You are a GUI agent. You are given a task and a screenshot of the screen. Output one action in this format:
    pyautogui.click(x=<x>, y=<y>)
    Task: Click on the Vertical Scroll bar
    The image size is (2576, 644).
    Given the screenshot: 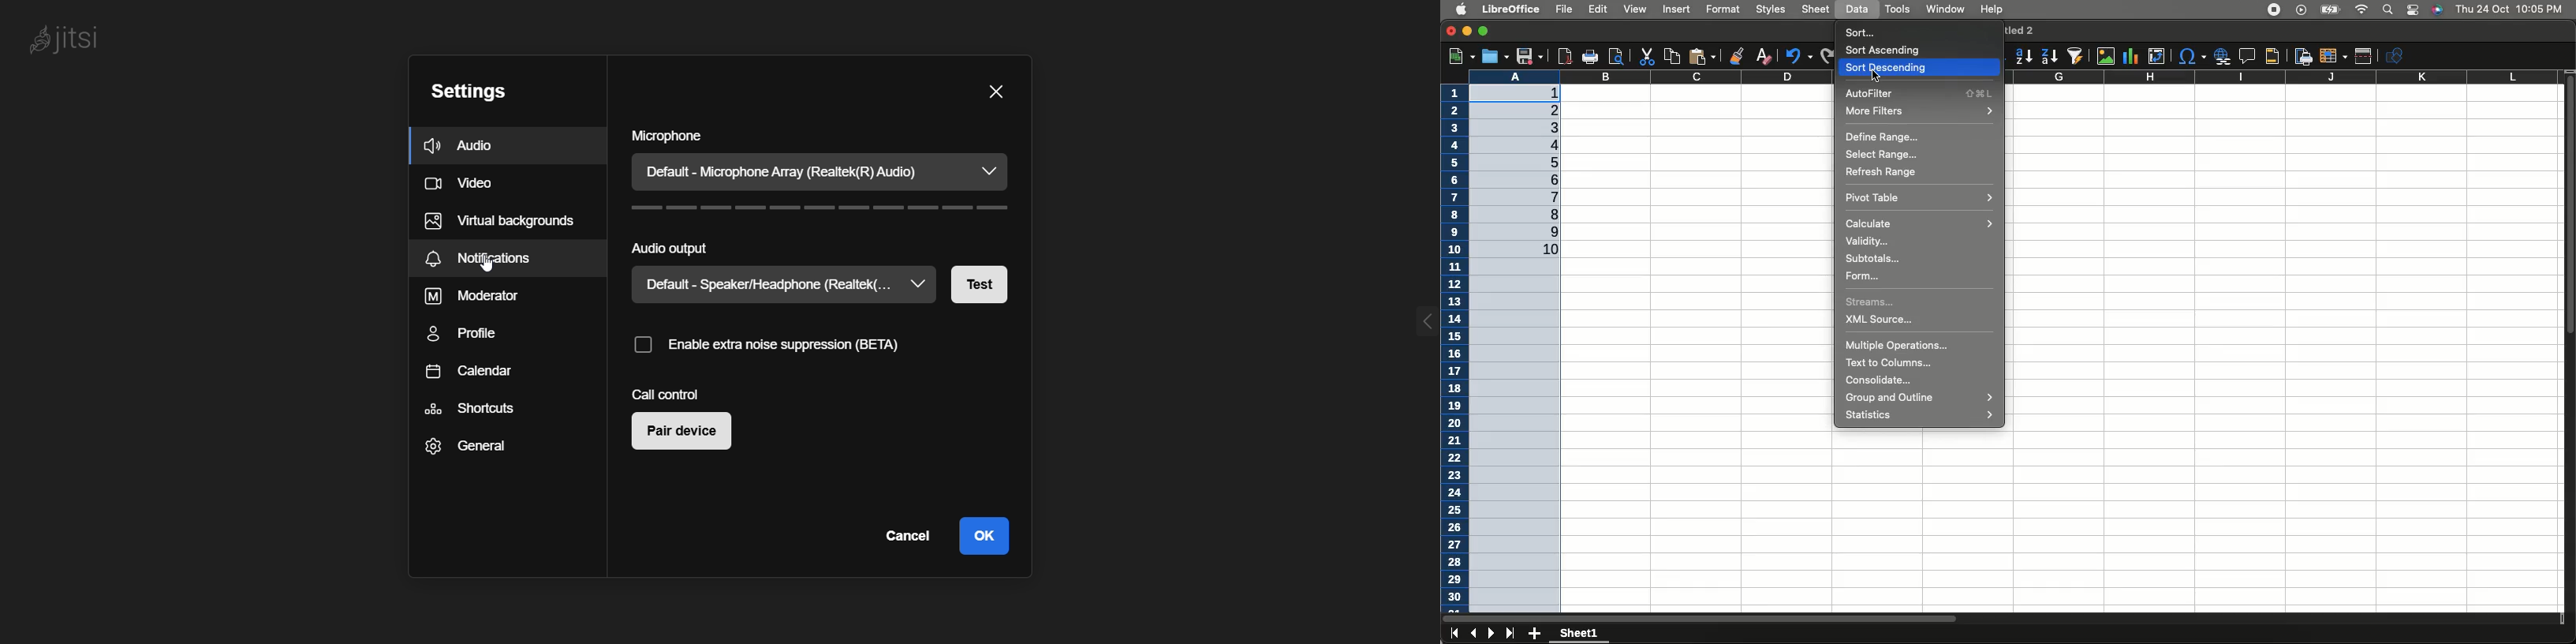 What is the action you would take?
    pyautogui.click(x=2569, y=212)
    